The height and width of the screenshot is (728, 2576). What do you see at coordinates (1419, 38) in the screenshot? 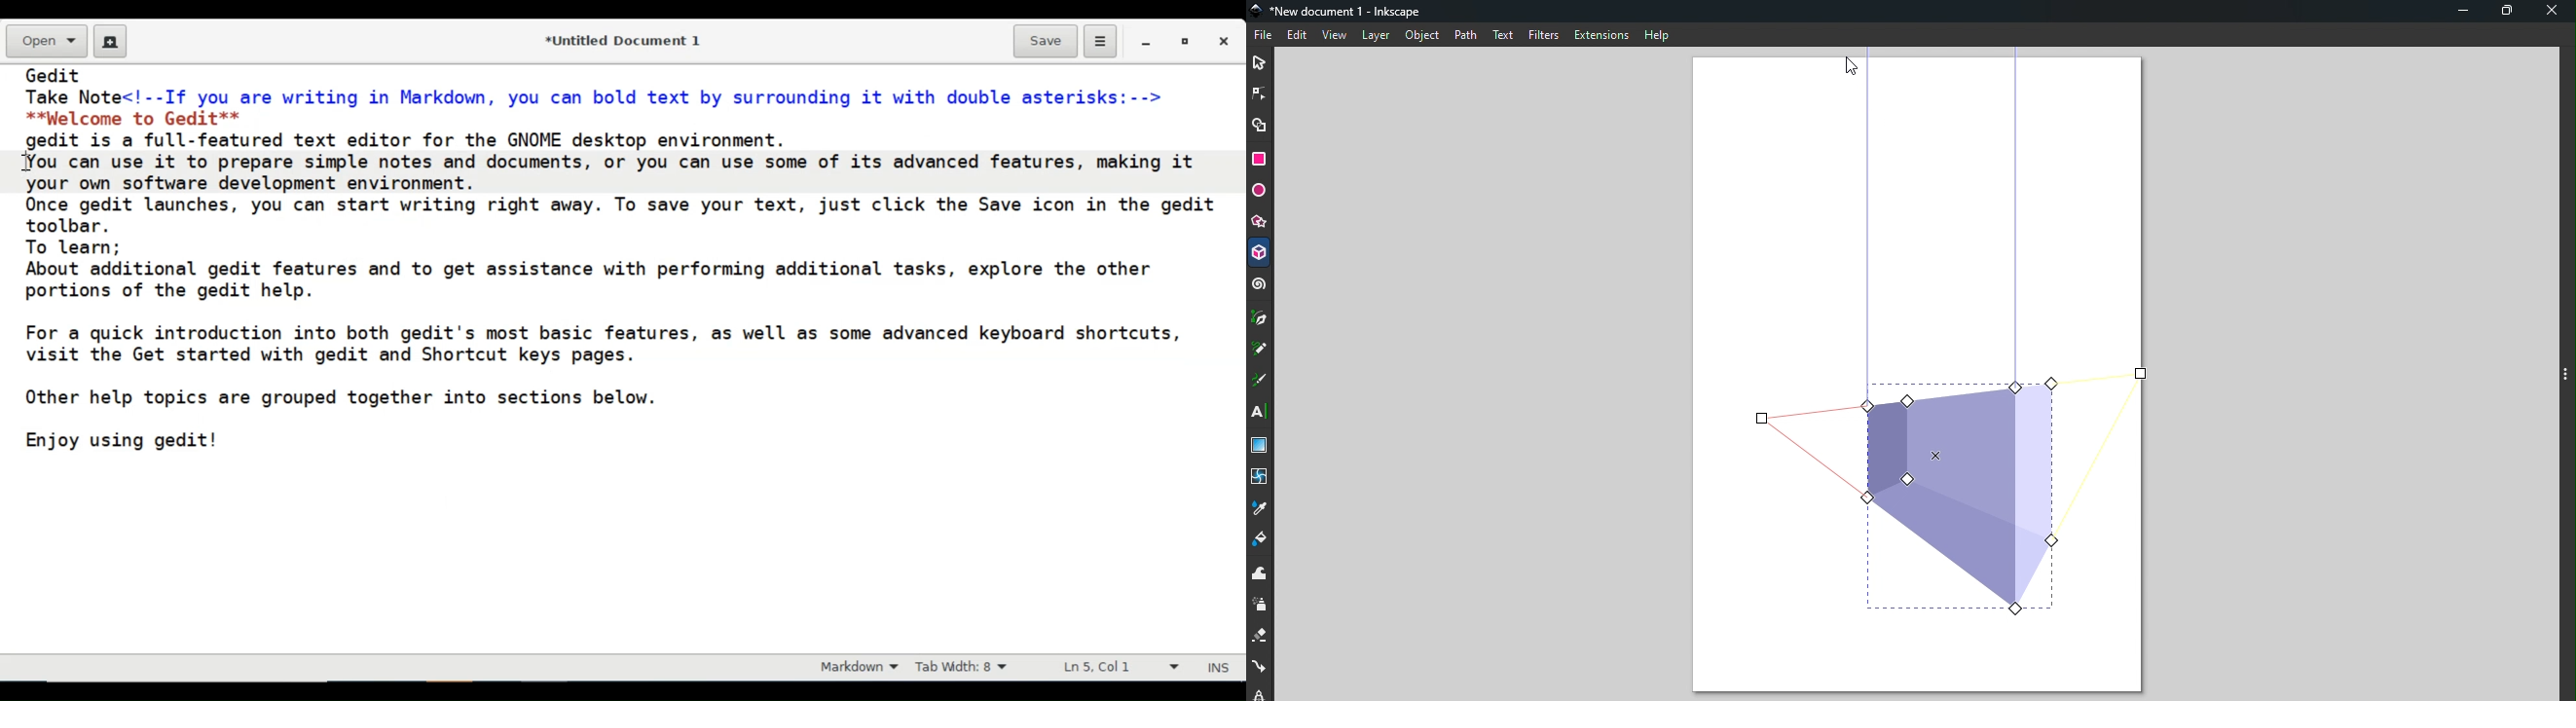
I see `Object` at bounding box center [1419, 38].